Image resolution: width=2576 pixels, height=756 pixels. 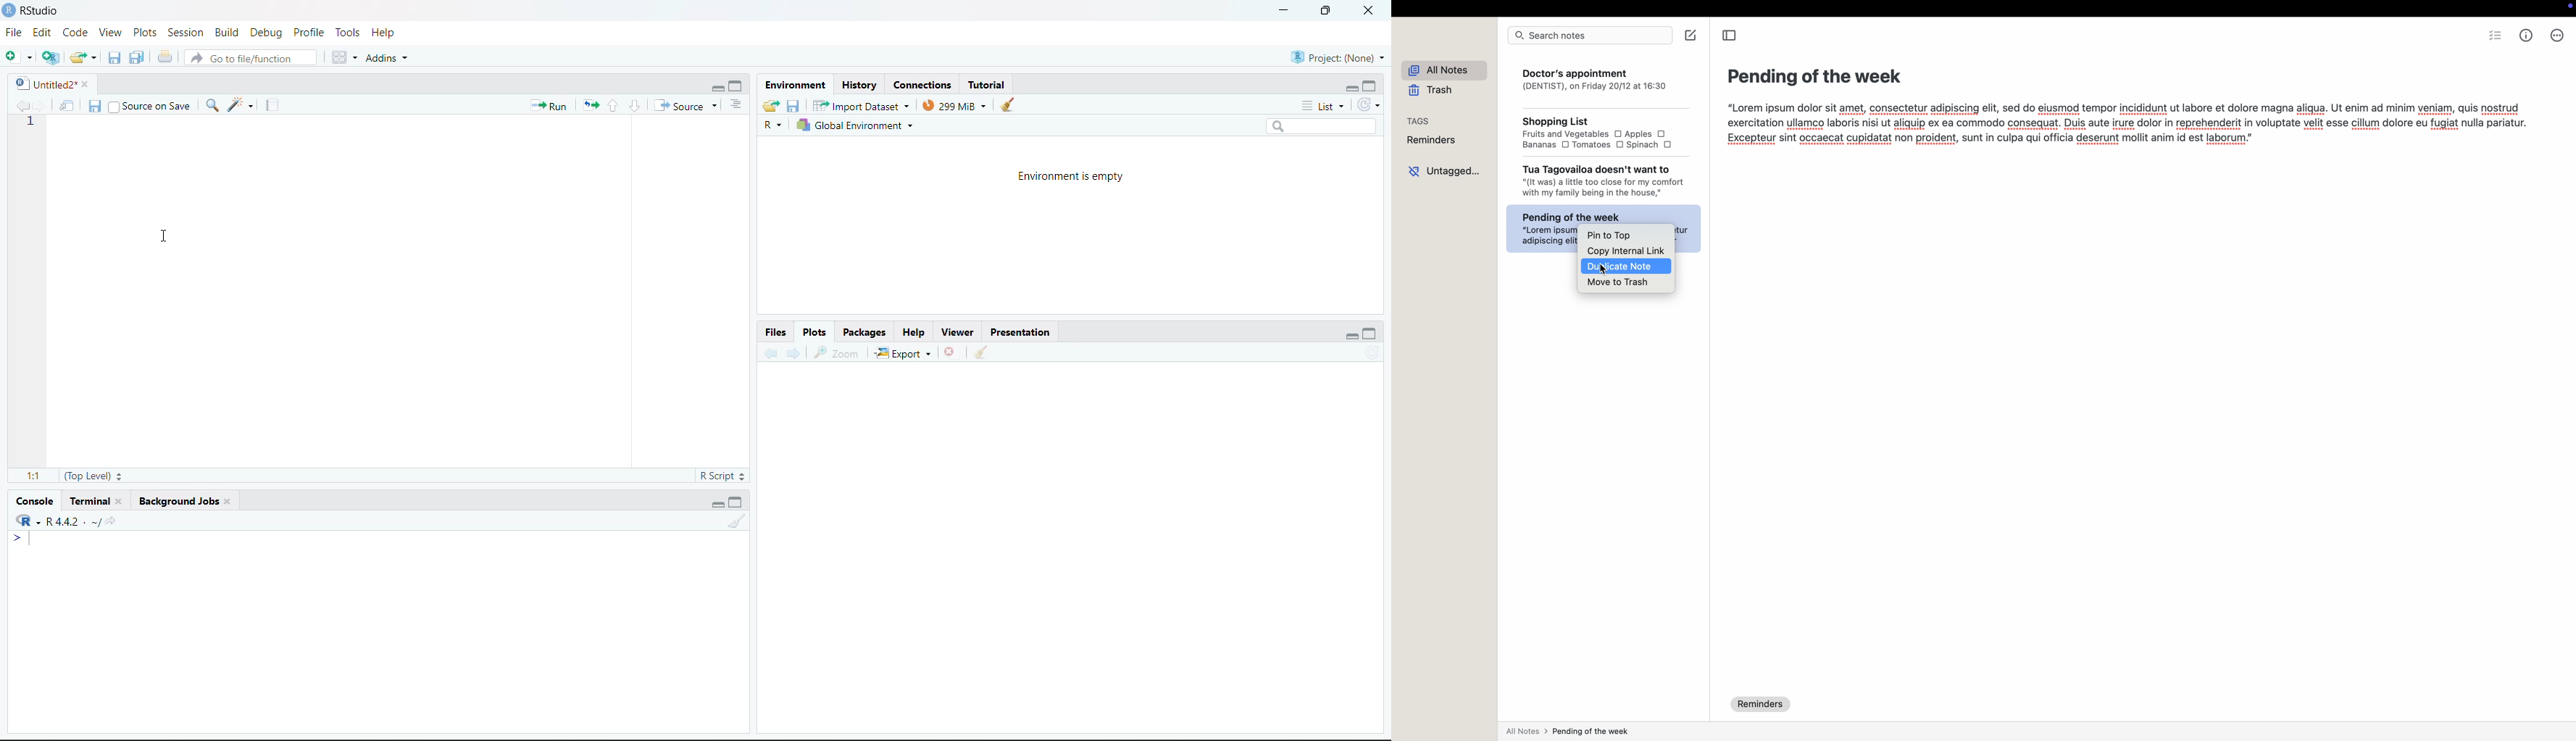 I want to click on compile report, so click(x=270, y=104).